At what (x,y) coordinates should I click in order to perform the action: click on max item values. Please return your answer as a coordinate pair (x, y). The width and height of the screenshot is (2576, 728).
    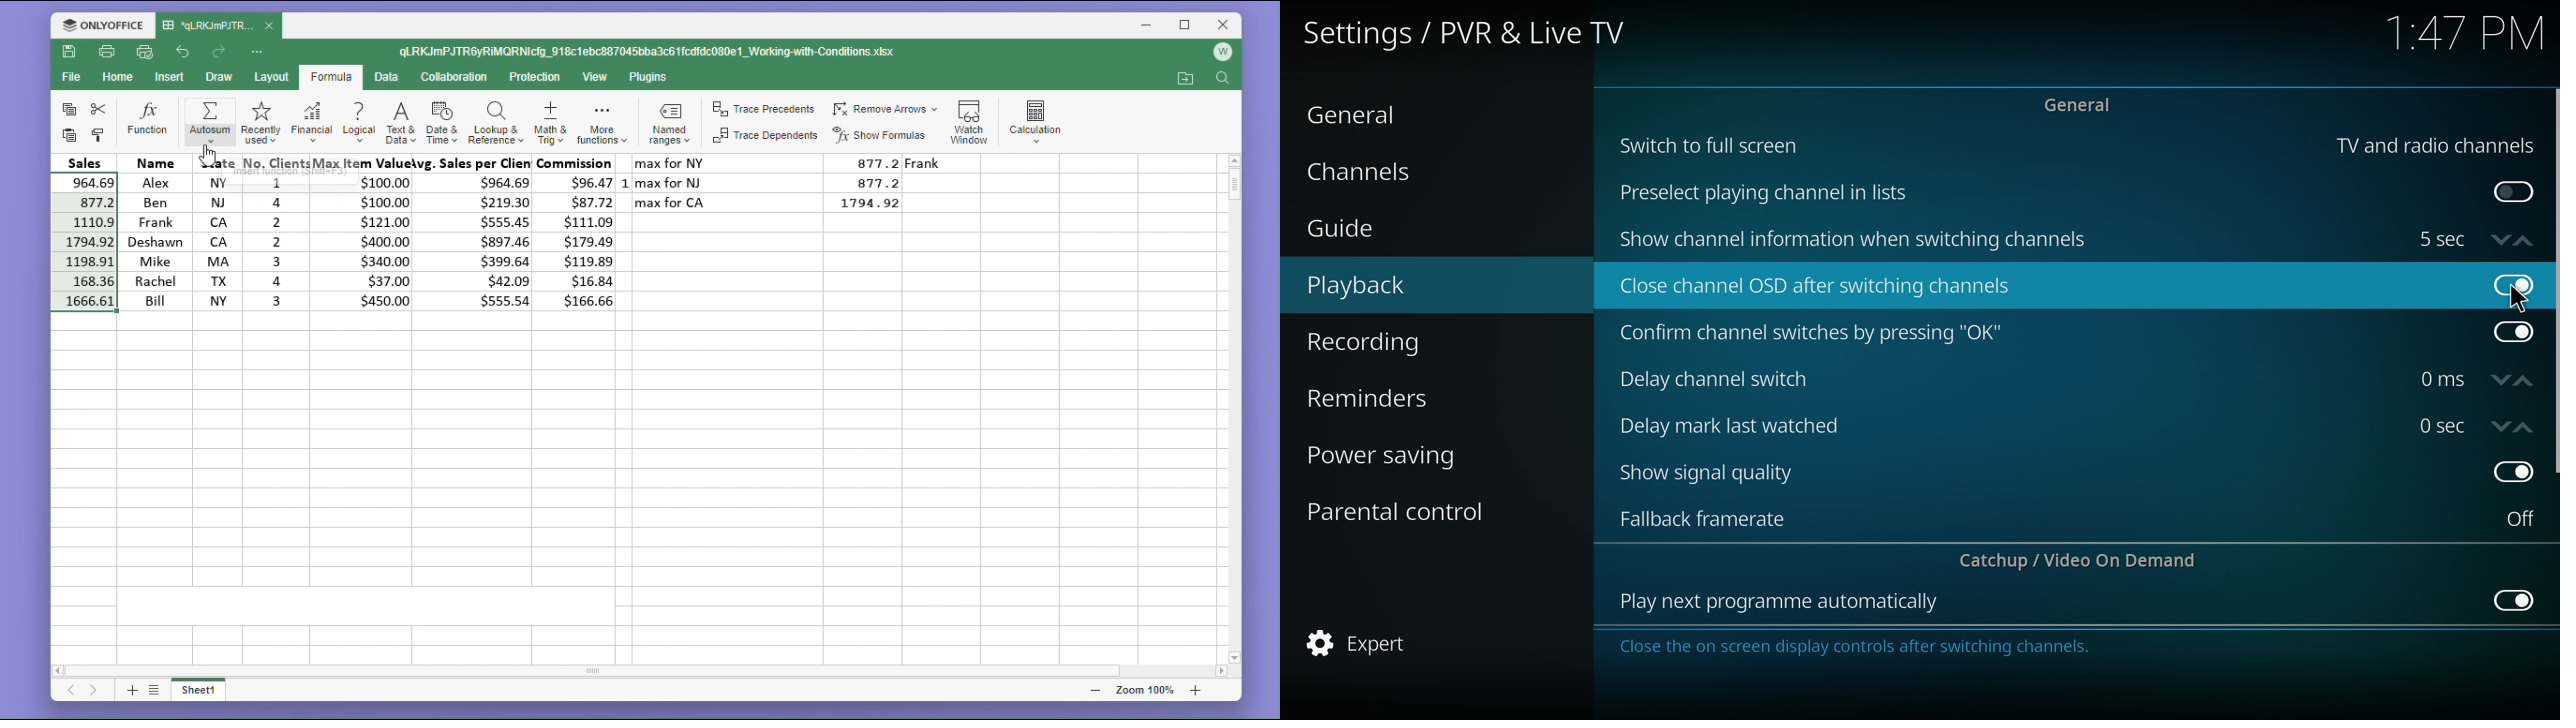
    Looking at the image, I should click on (365, 233).